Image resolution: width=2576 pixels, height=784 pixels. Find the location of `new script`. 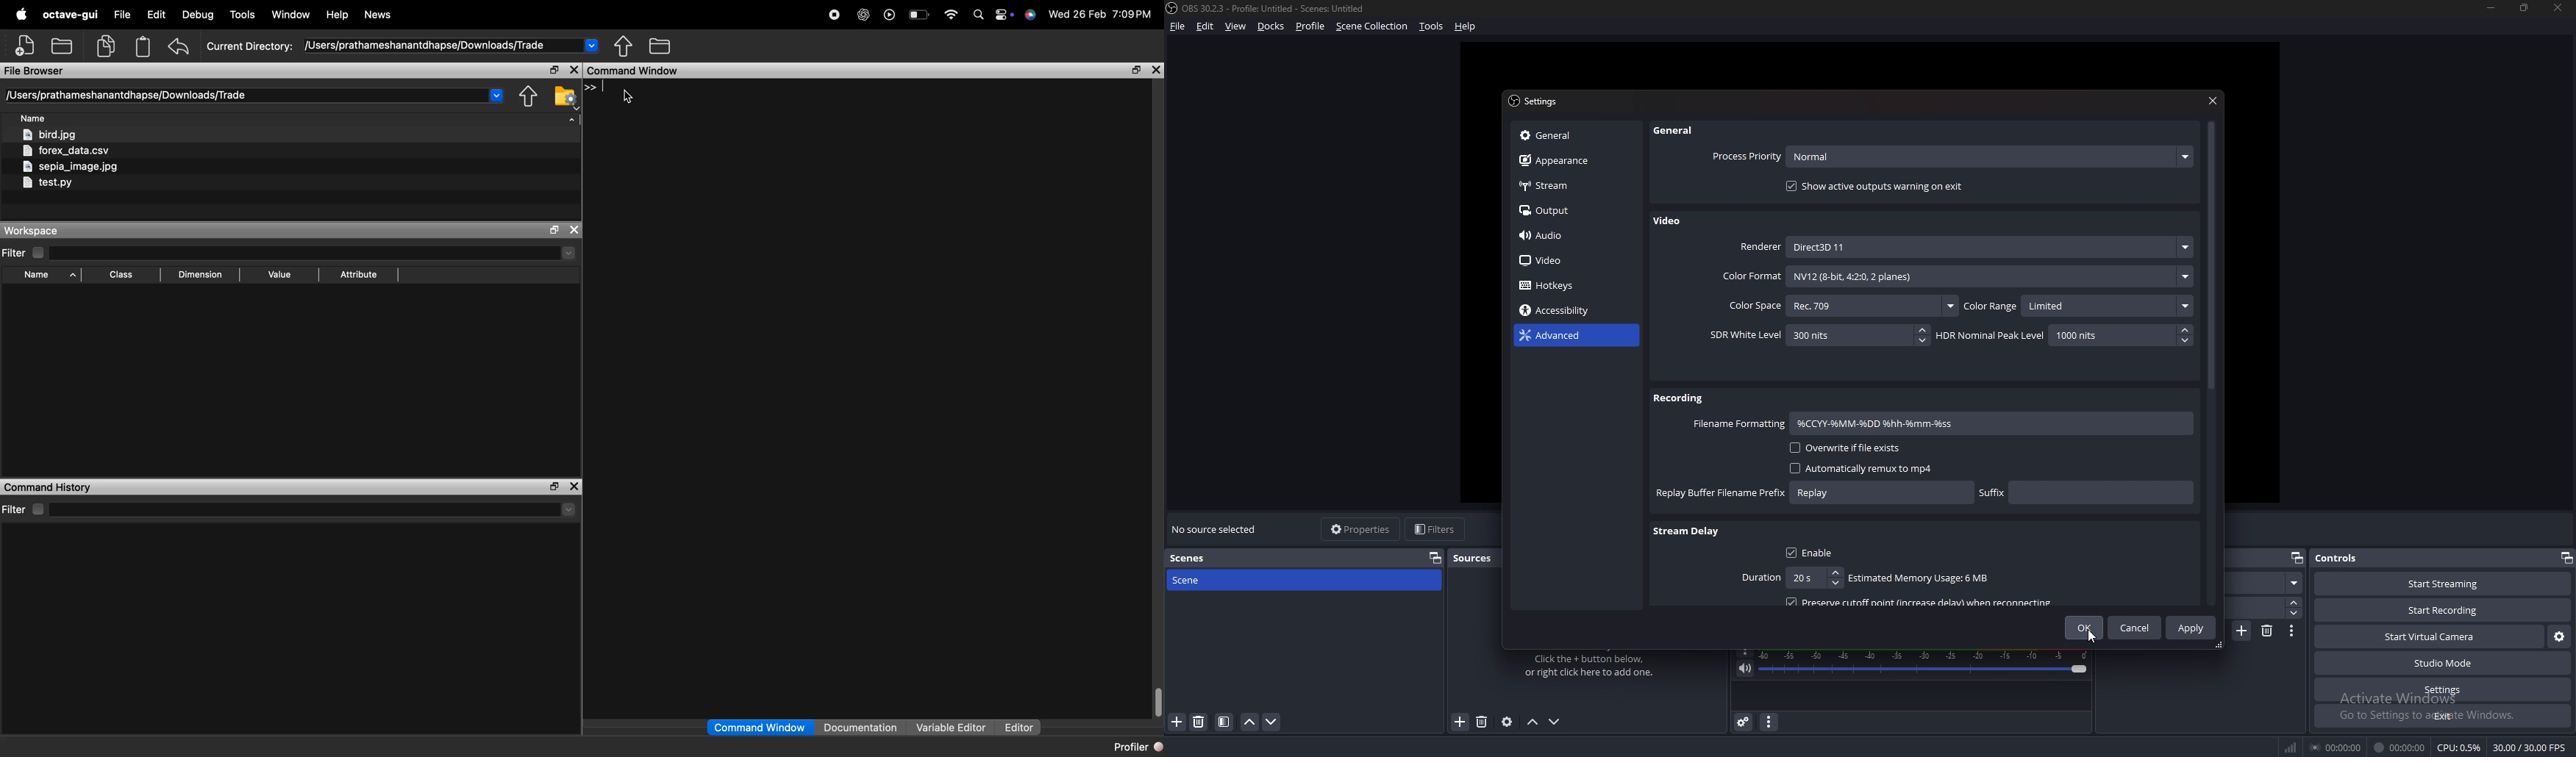

new script is located at coordinates (25, 46).